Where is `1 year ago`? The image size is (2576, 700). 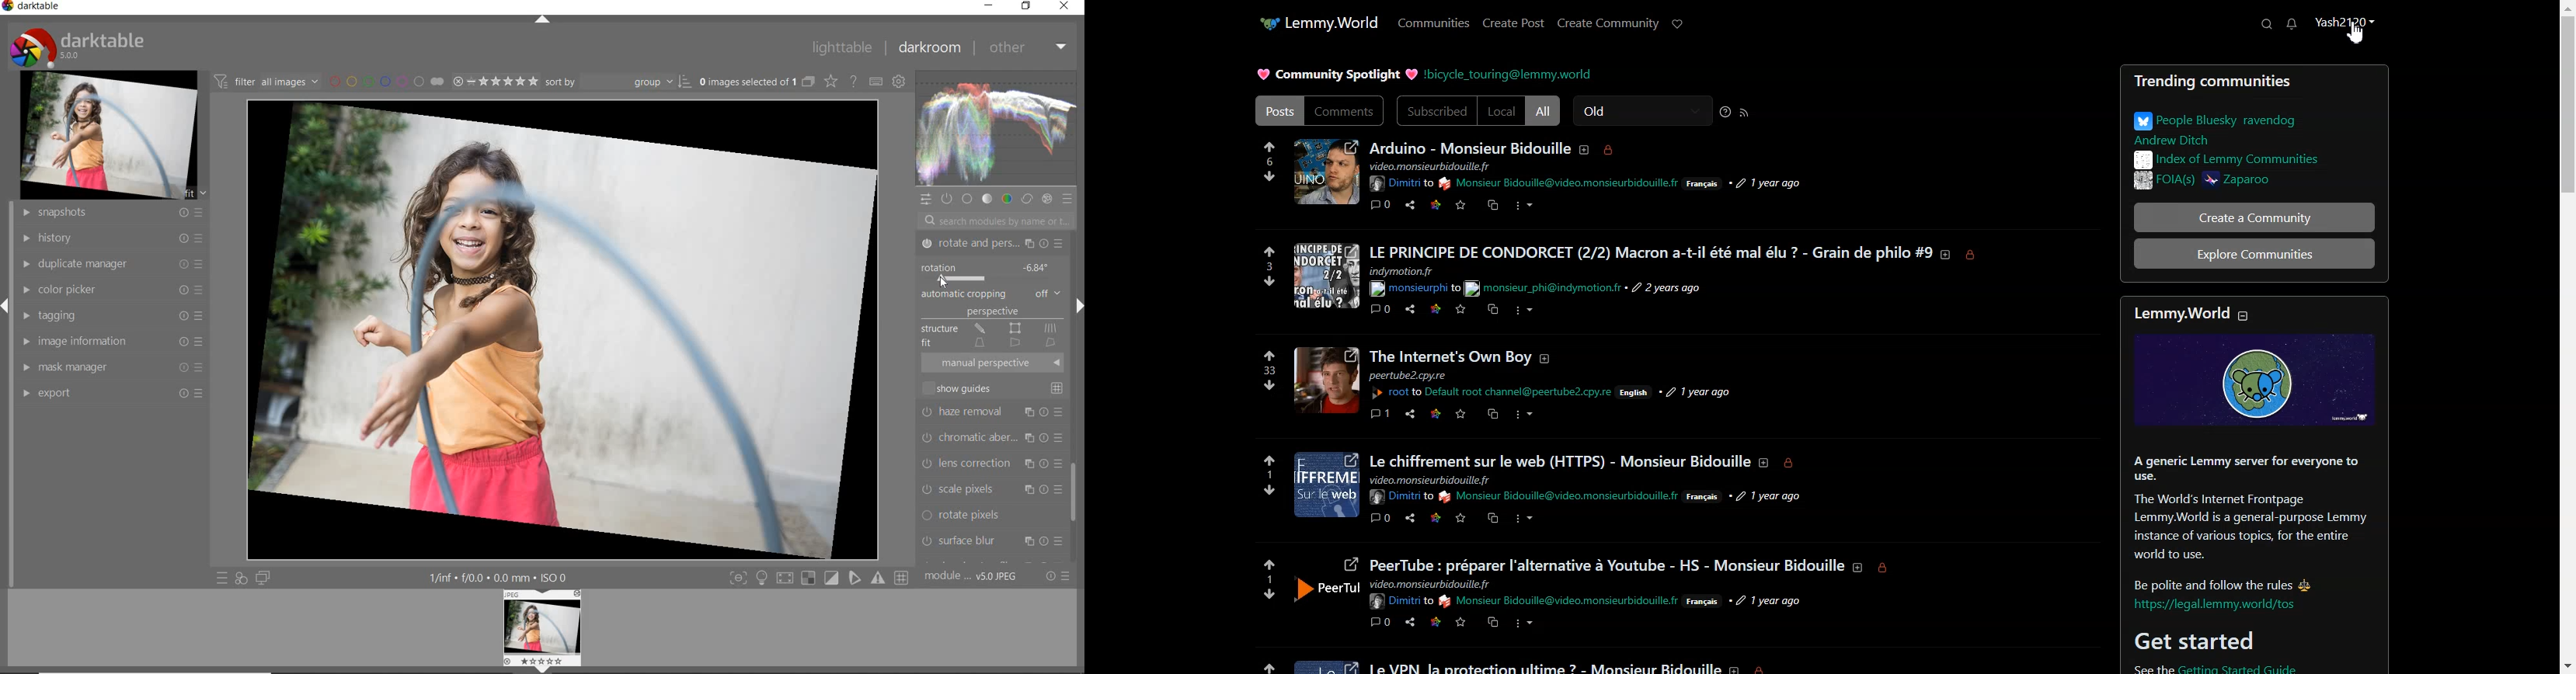 1 year ago is located at coordinates (1773, 599).